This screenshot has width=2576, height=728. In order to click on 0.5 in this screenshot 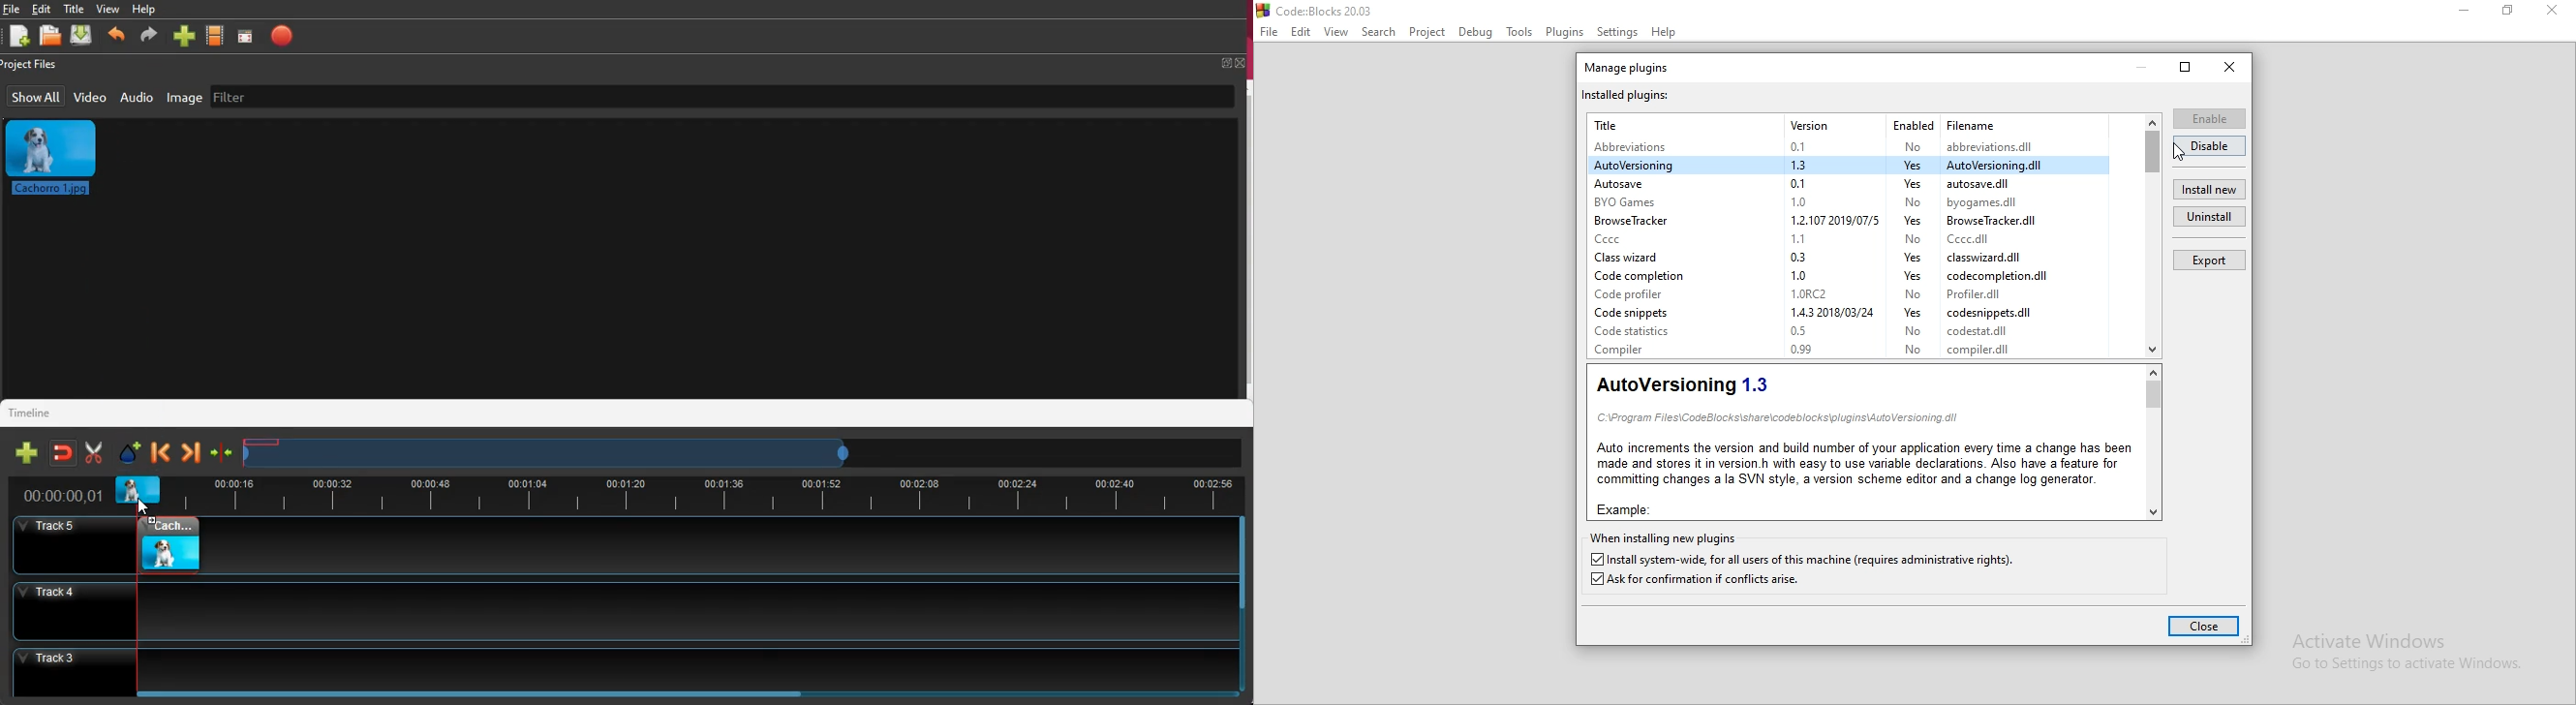, I will do `click(1800, 331)`.